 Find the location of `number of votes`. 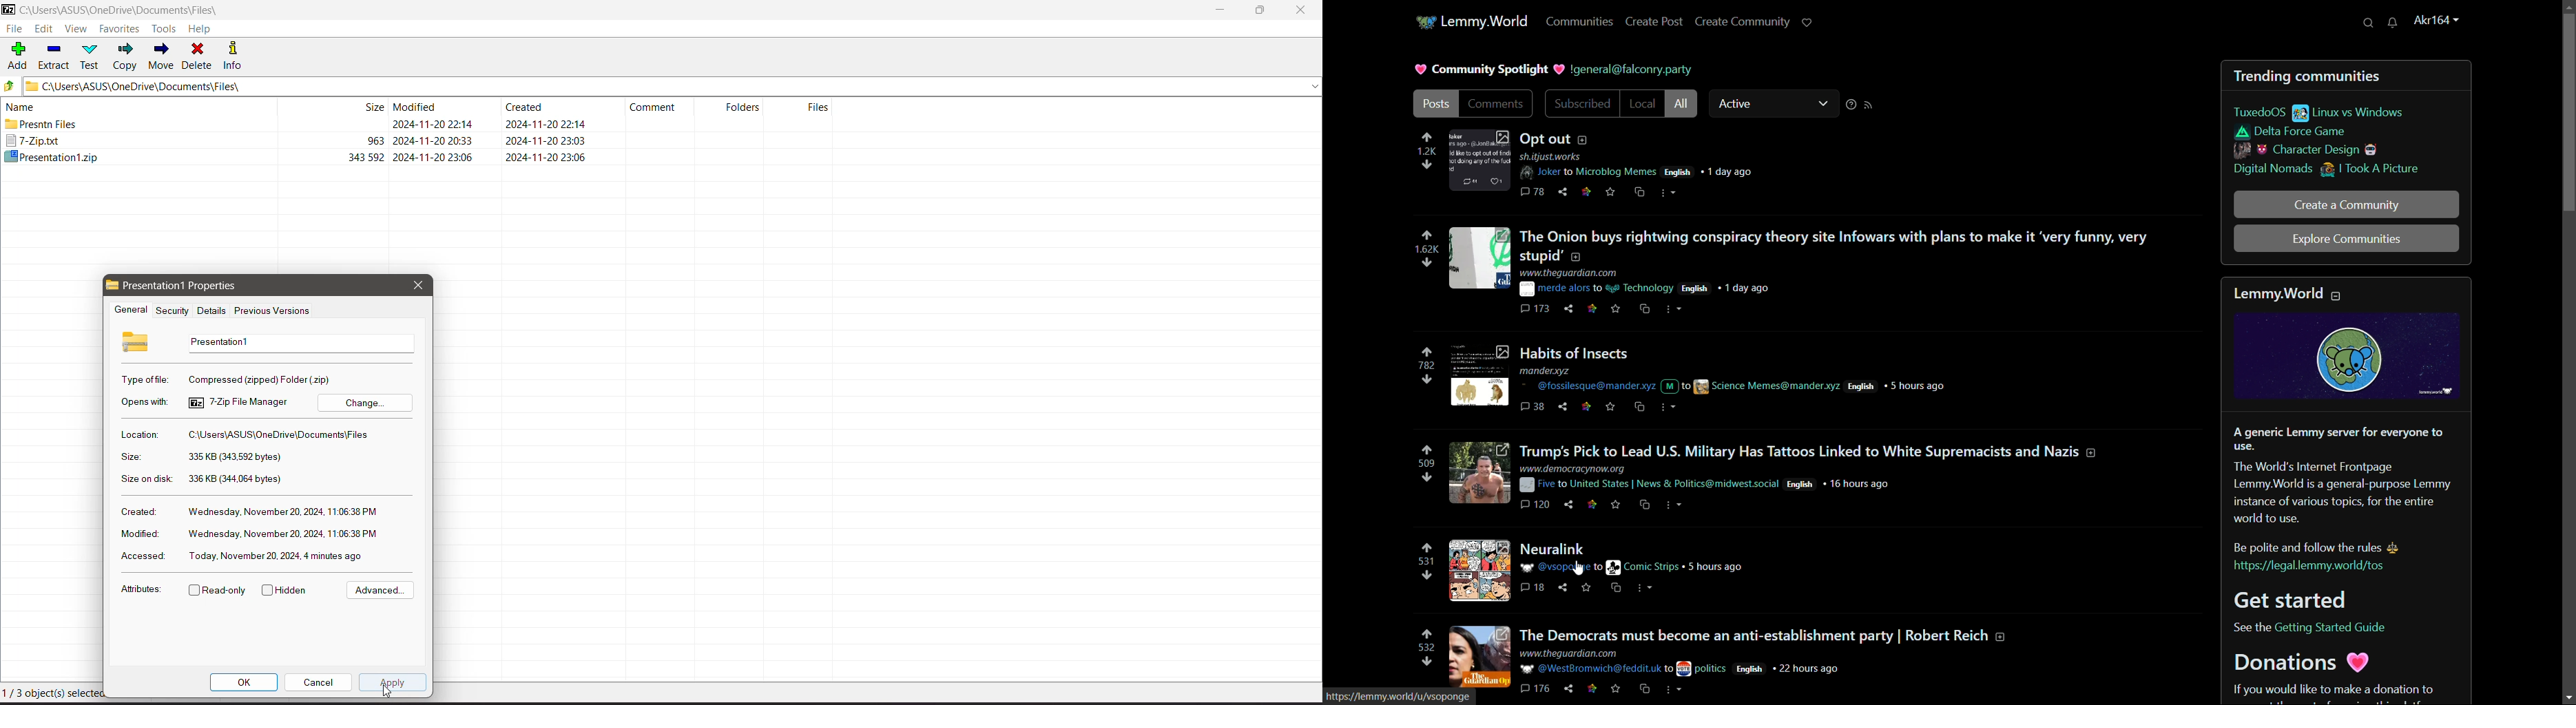

number of votes is located at coordinates (1427, 151).